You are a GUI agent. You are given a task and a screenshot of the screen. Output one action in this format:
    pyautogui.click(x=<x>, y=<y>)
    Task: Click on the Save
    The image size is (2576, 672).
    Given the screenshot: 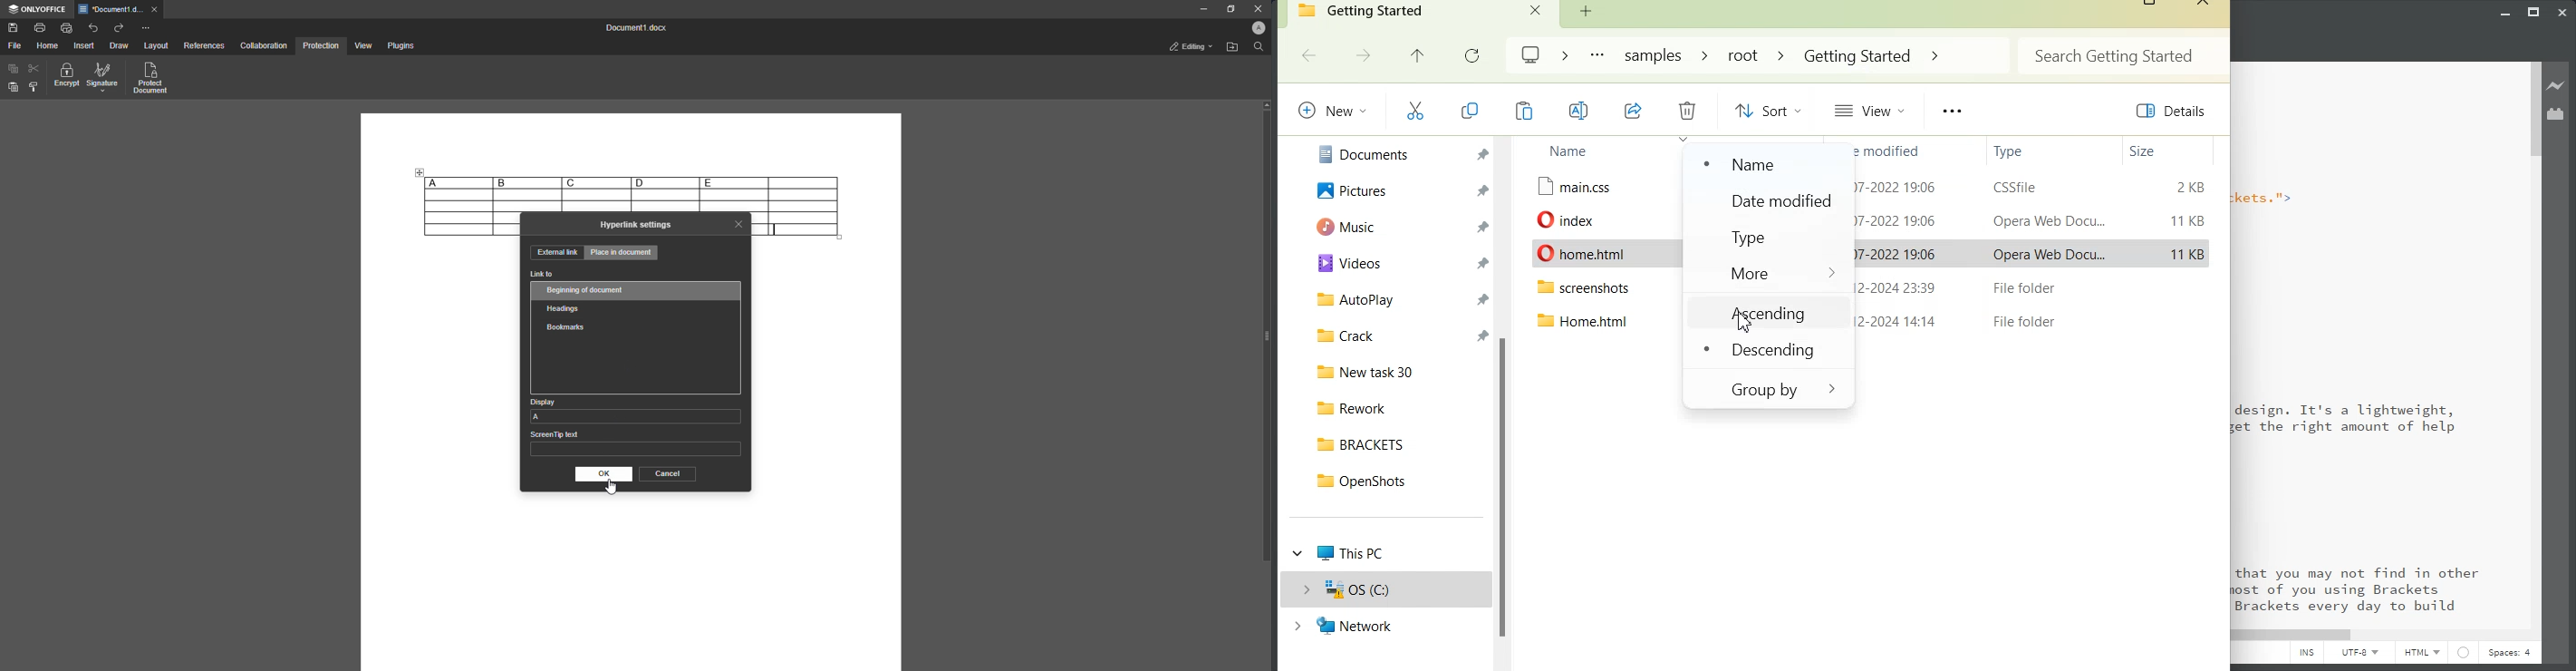 What is the action you would take?
    pyautogui.click(x=13, y=29)
    